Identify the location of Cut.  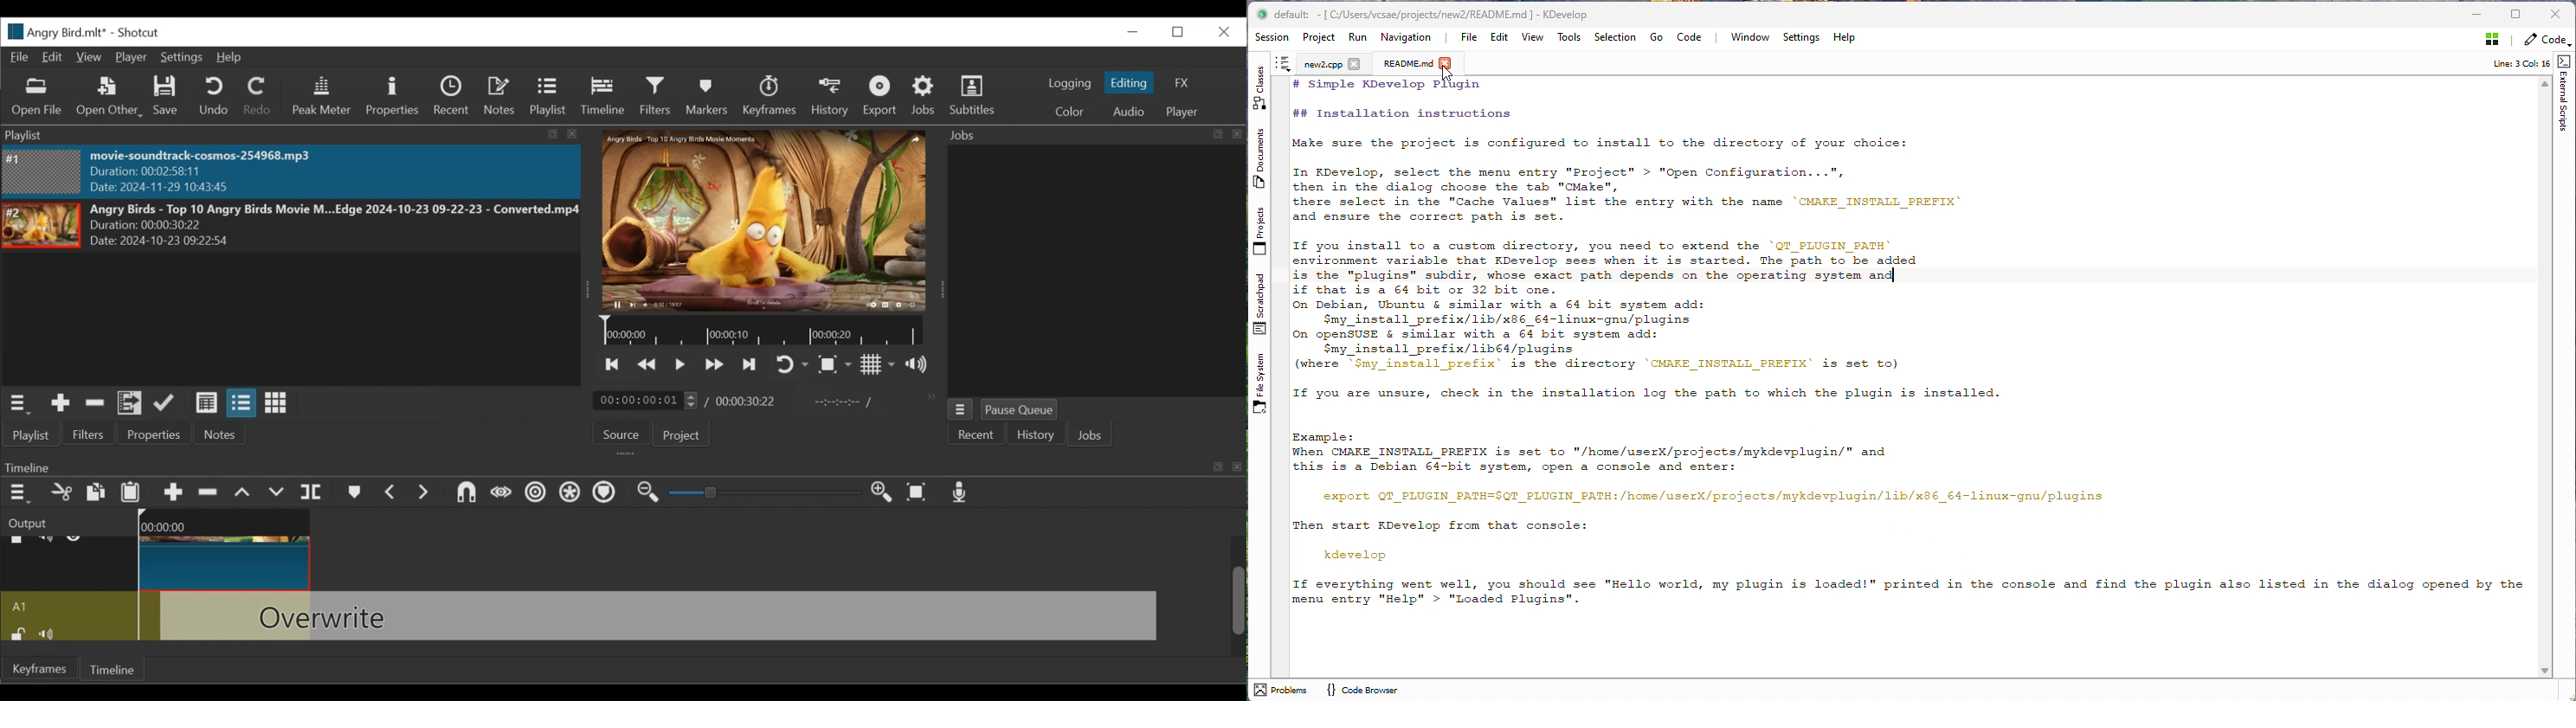
(61, 493).